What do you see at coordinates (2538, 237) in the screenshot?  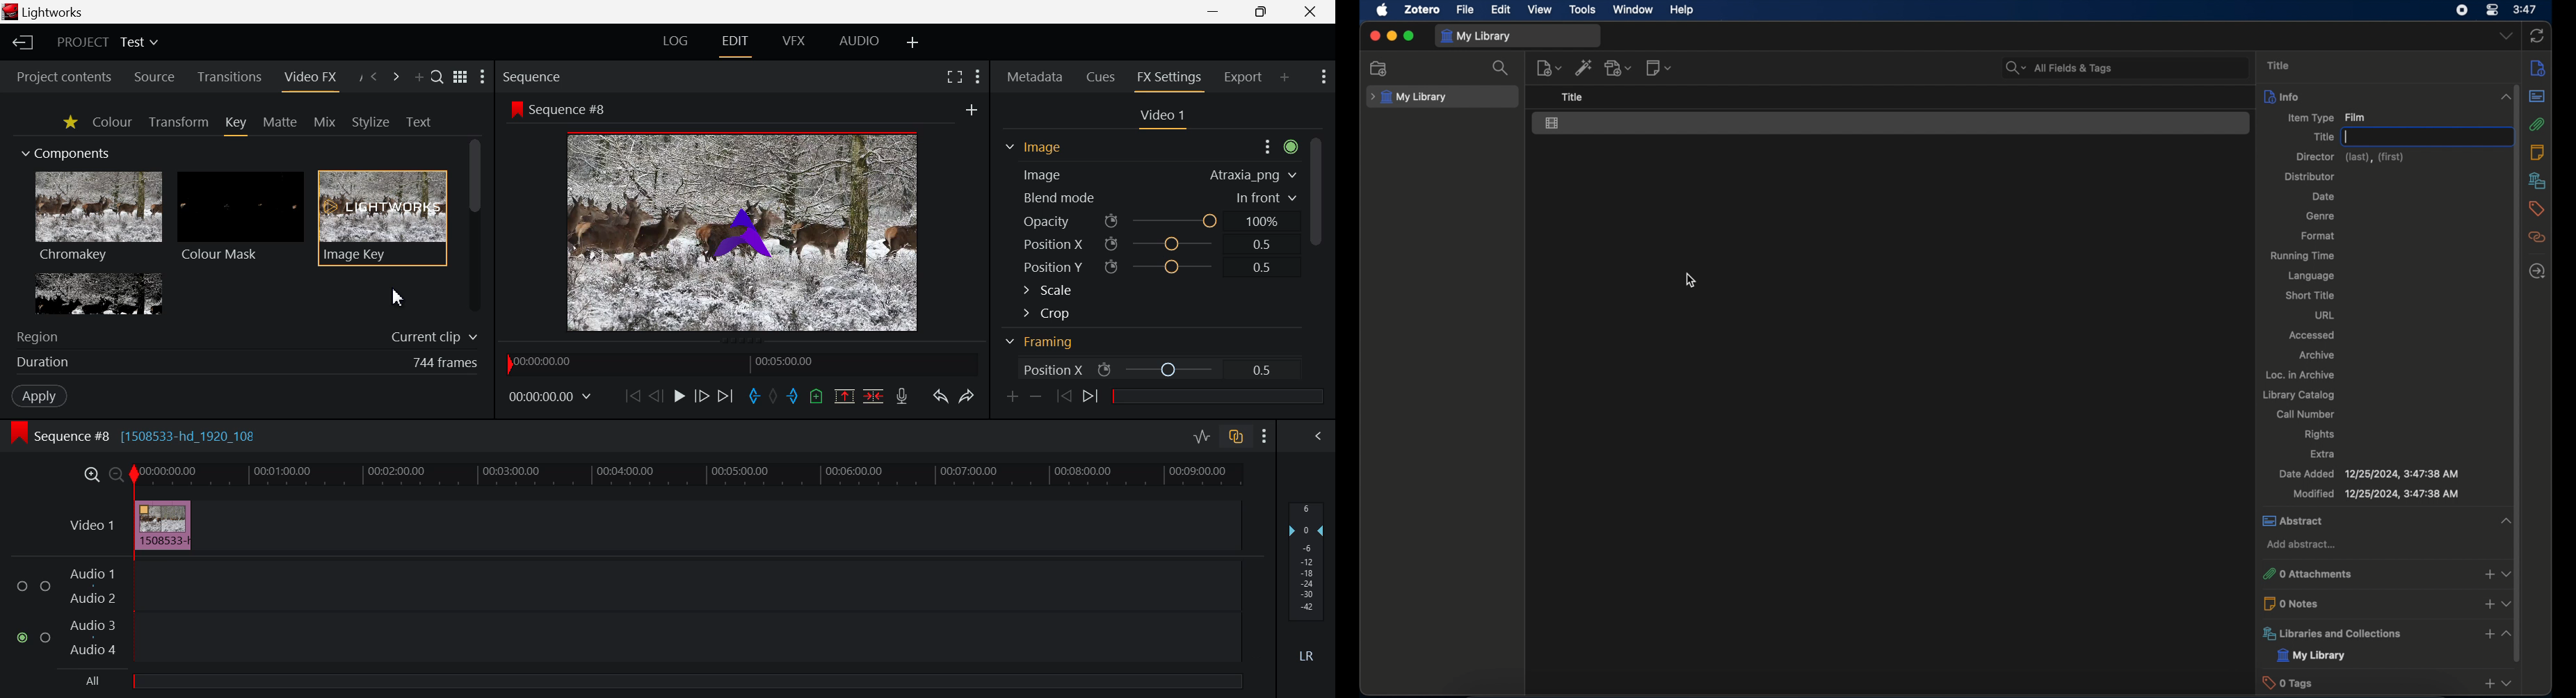 I see `related` at bounding box center [2538, 237].